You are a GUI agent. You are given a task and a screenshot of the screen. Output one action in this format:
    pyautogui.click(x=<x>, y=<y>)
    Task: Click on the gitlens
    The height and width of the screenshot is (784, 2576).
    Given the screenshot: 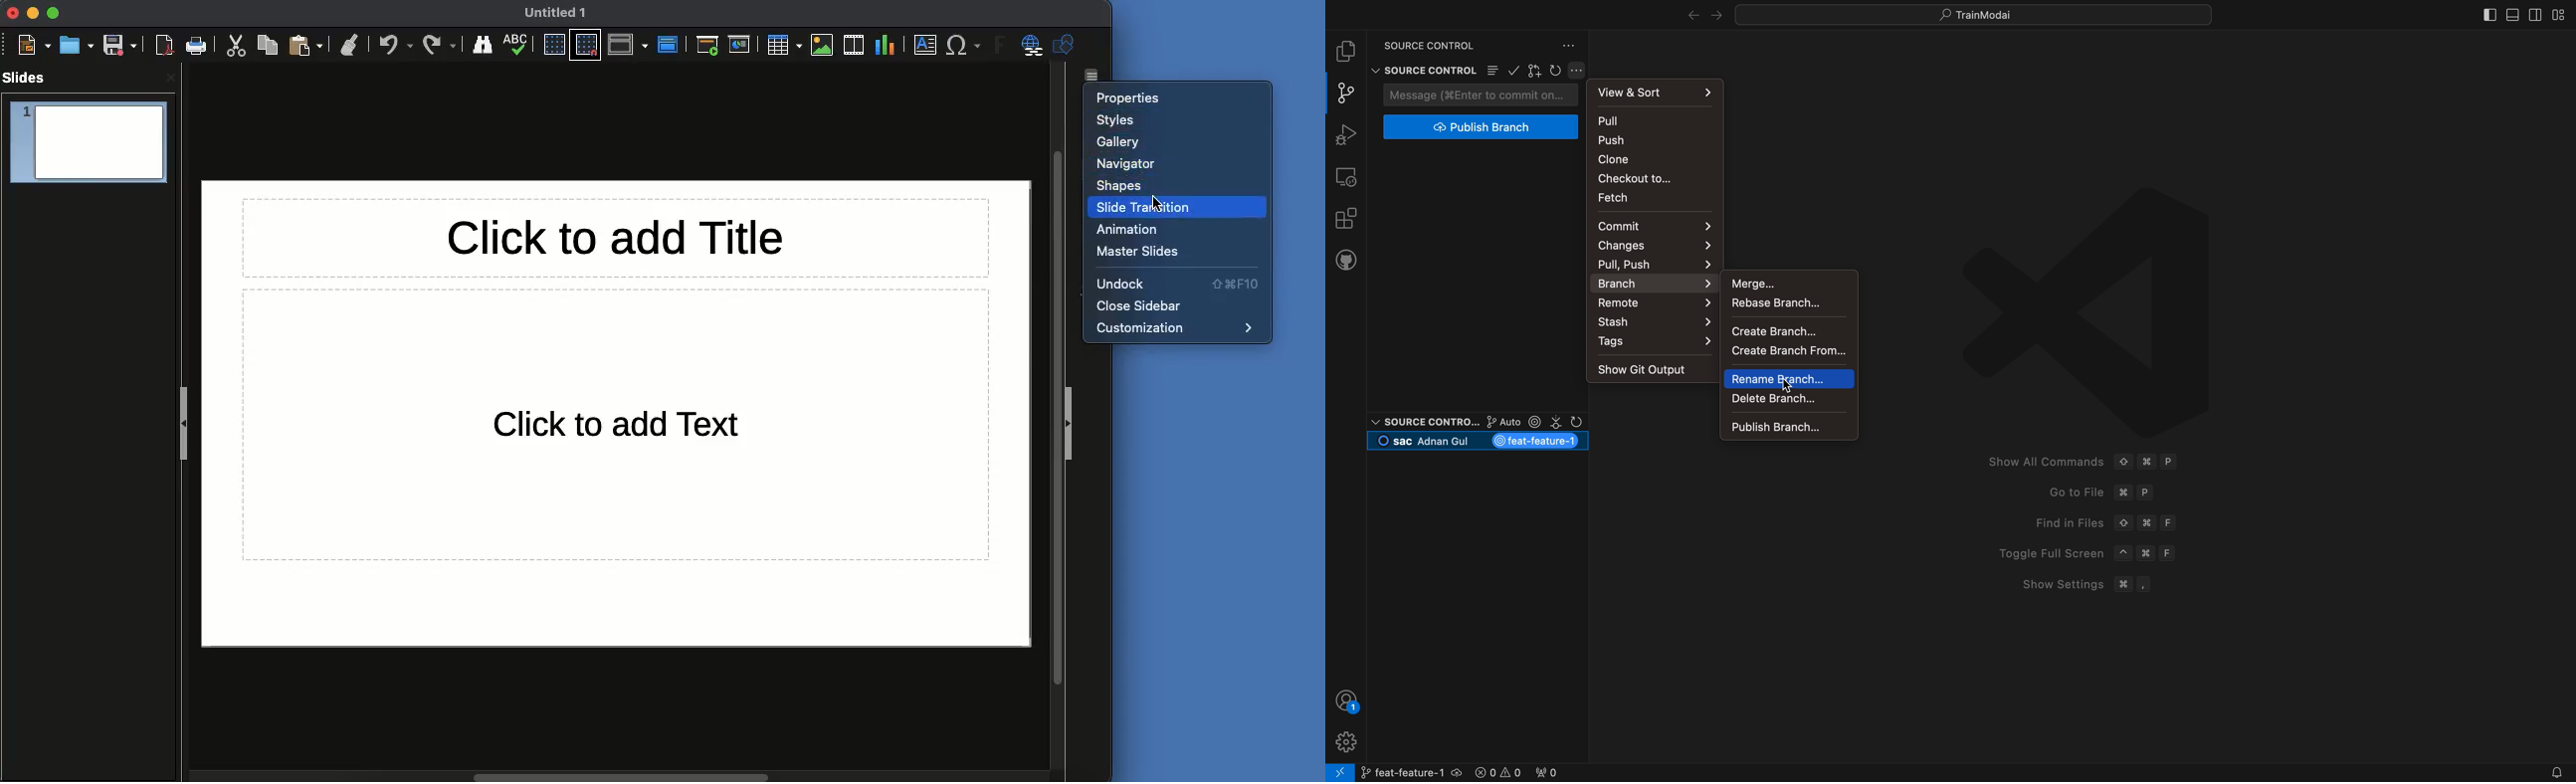 What is the action you would take?
    pyautogui.click(x=1536, y=71)
    